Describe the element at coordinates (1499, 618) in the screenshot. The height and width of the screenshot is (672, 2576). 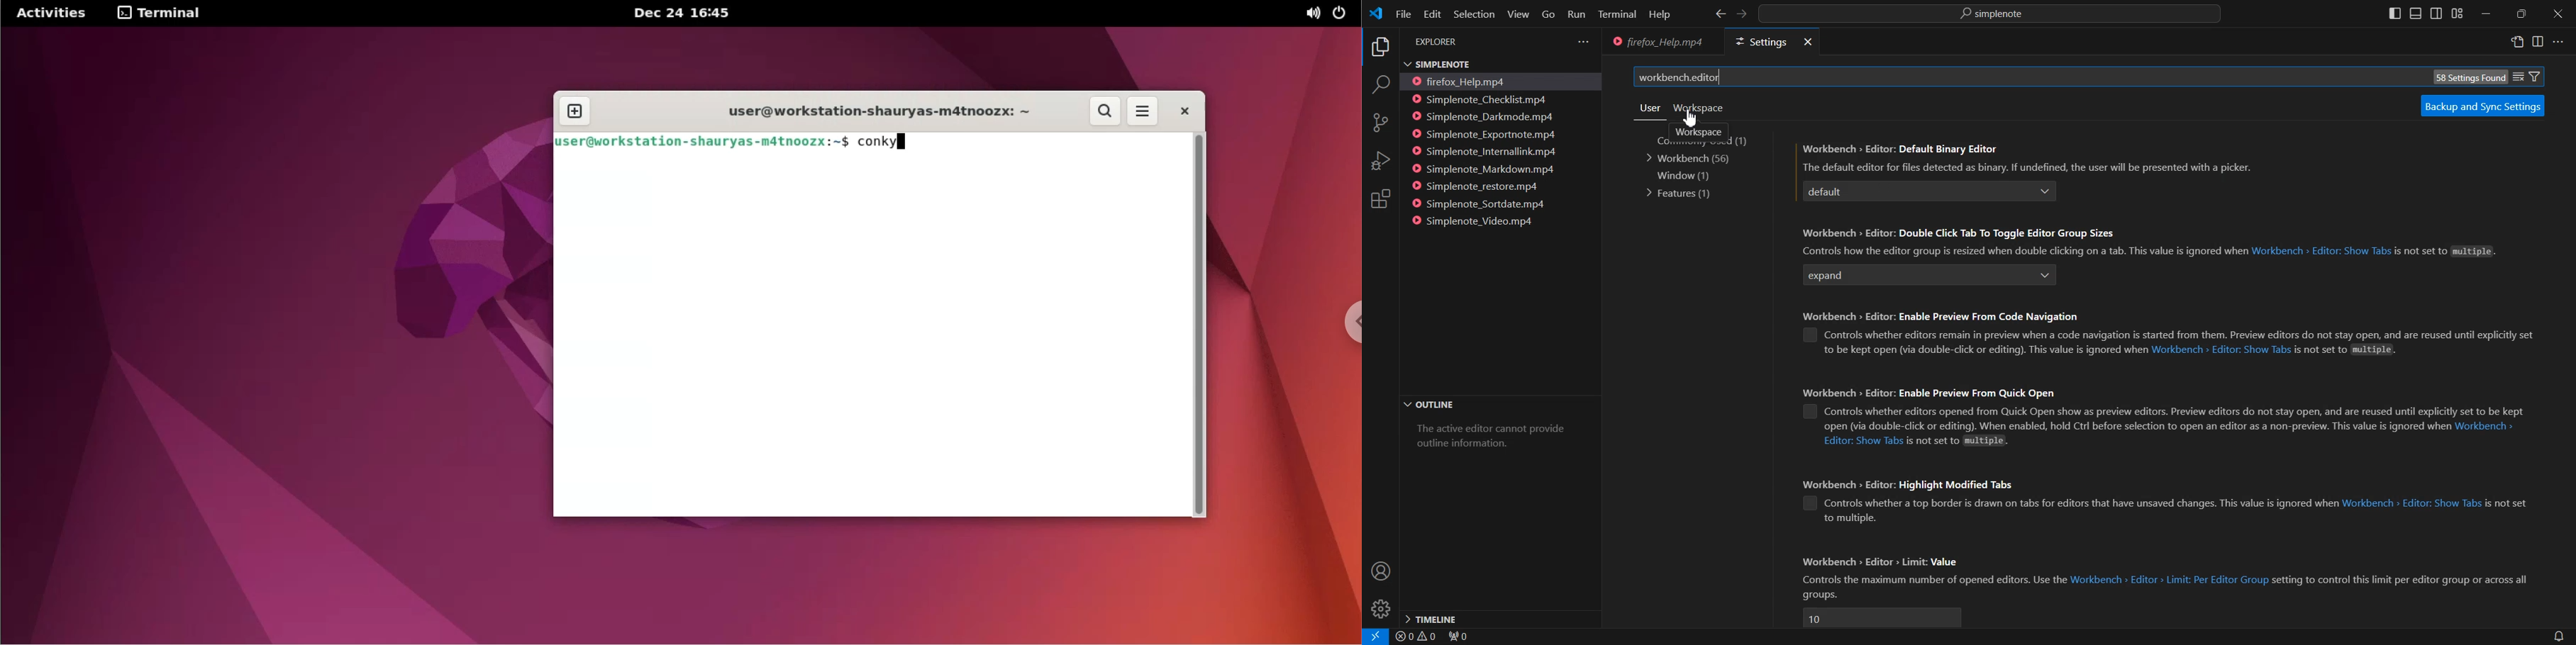
I see `Timeline` at that location.